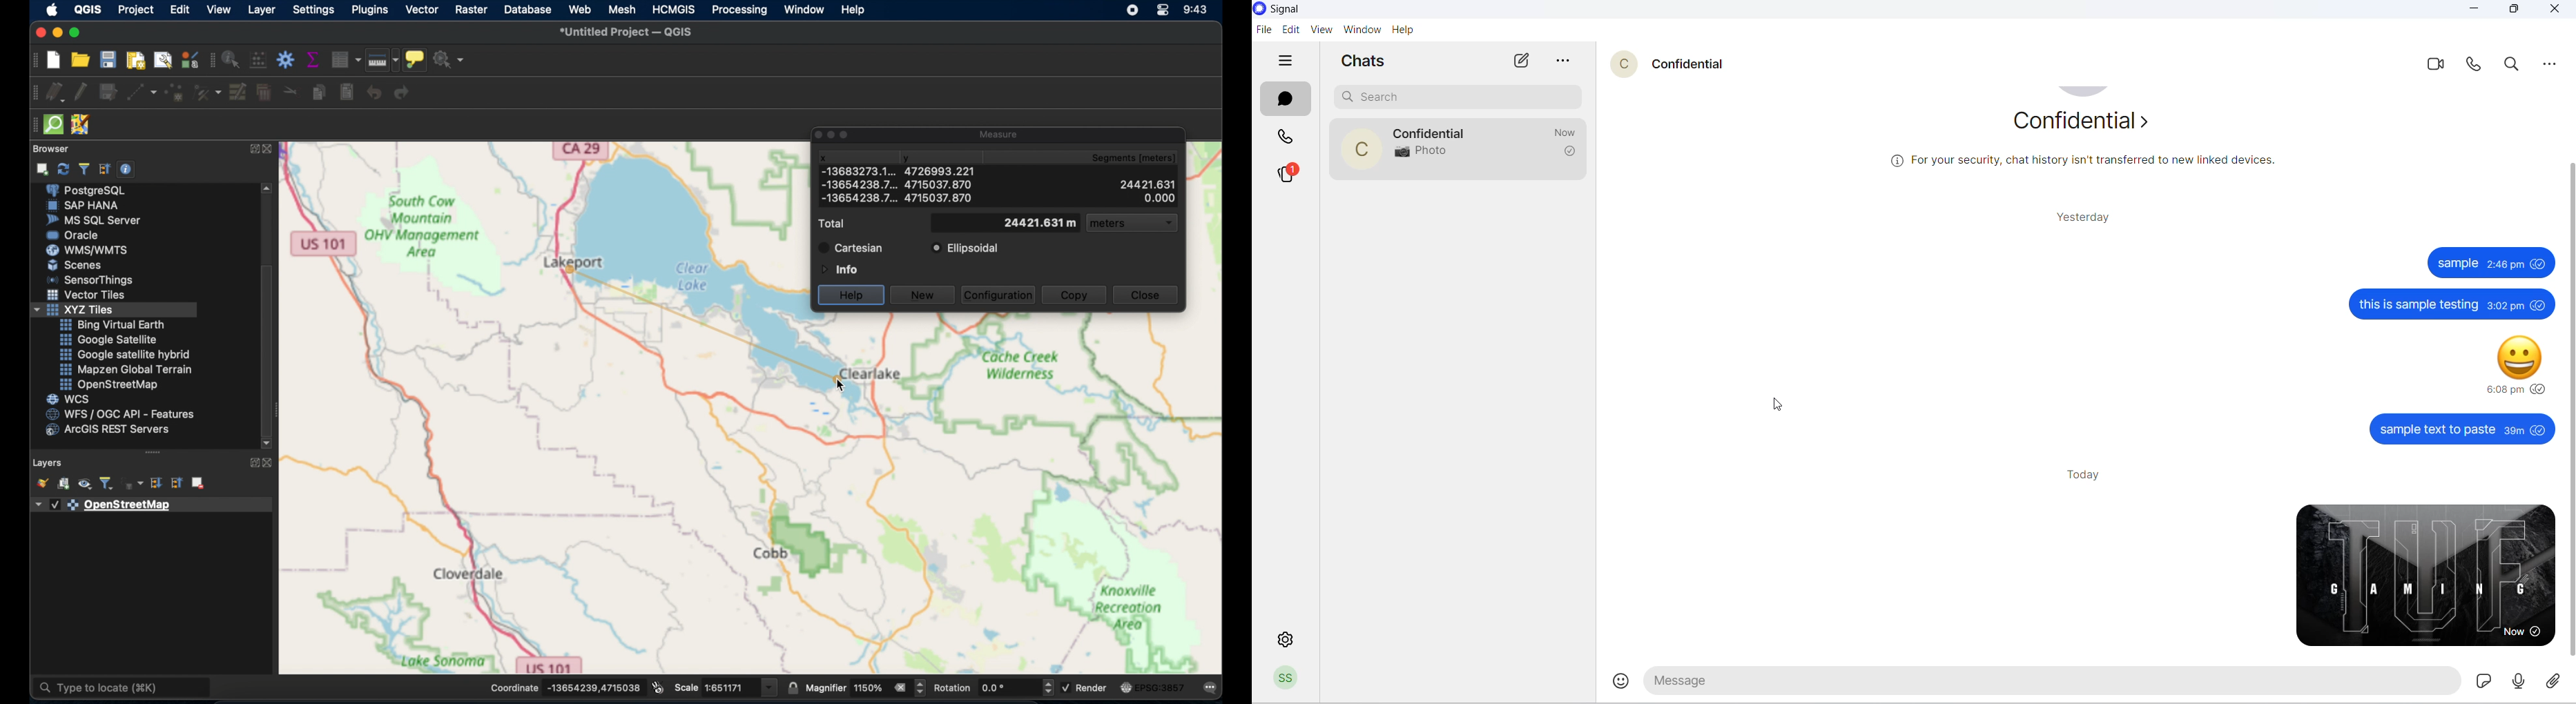 The width and height of the screenshot is (2576, 728). What do you see at coordinates (1212, 688) in the screenshot?
I see `messages` at bounding box center [1212, 688].